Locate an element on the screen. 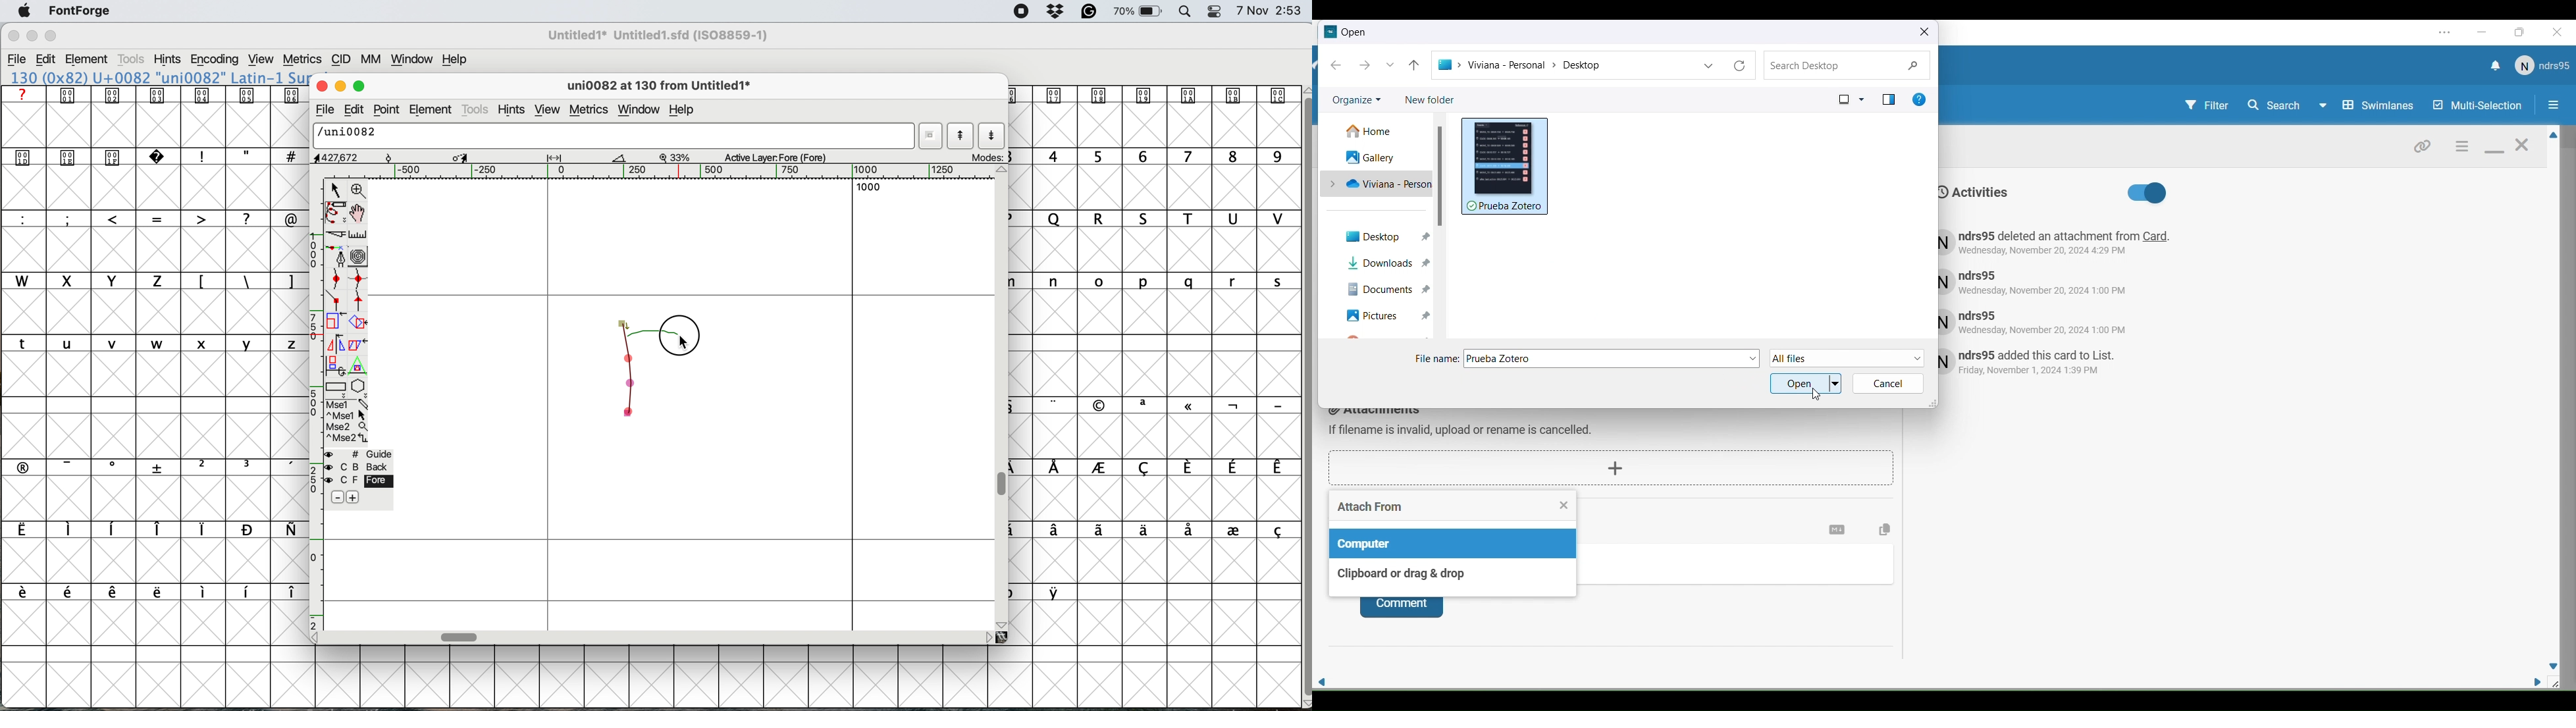  help is located at coordinates (686, 111).